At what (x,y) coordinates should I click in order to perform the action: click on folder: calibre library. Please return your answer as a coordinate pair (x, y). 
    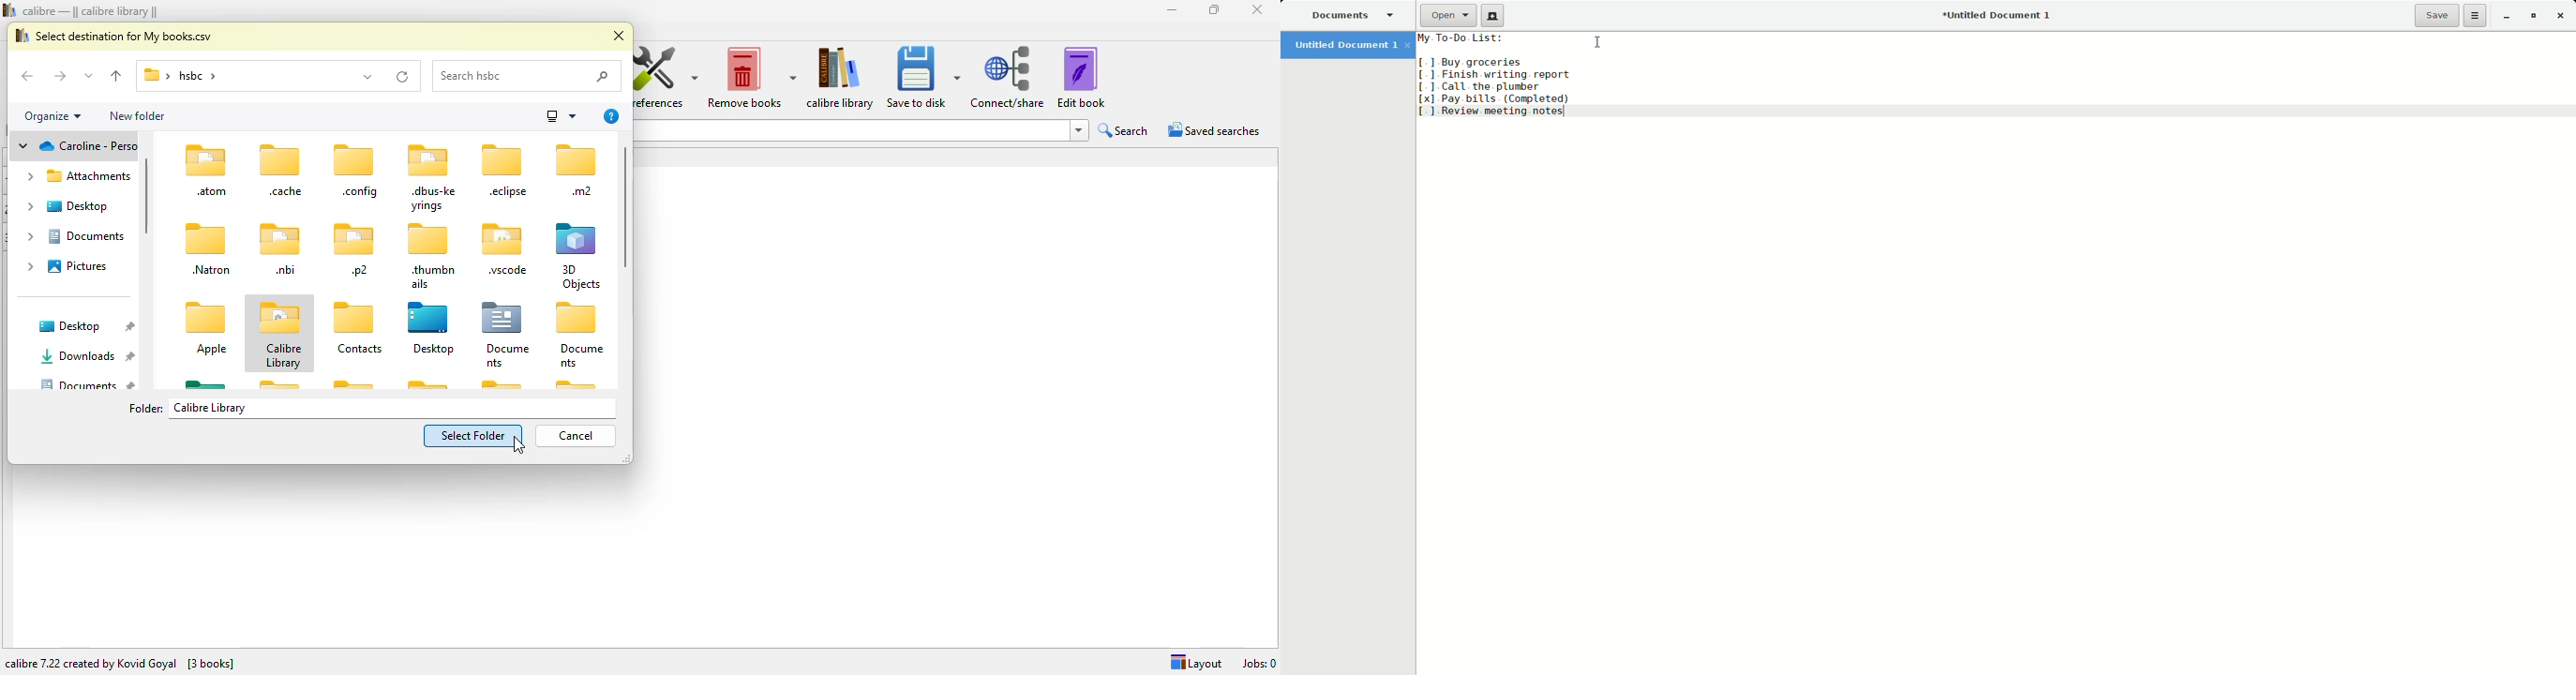
    Looking at the image, I should click on (187, 409).